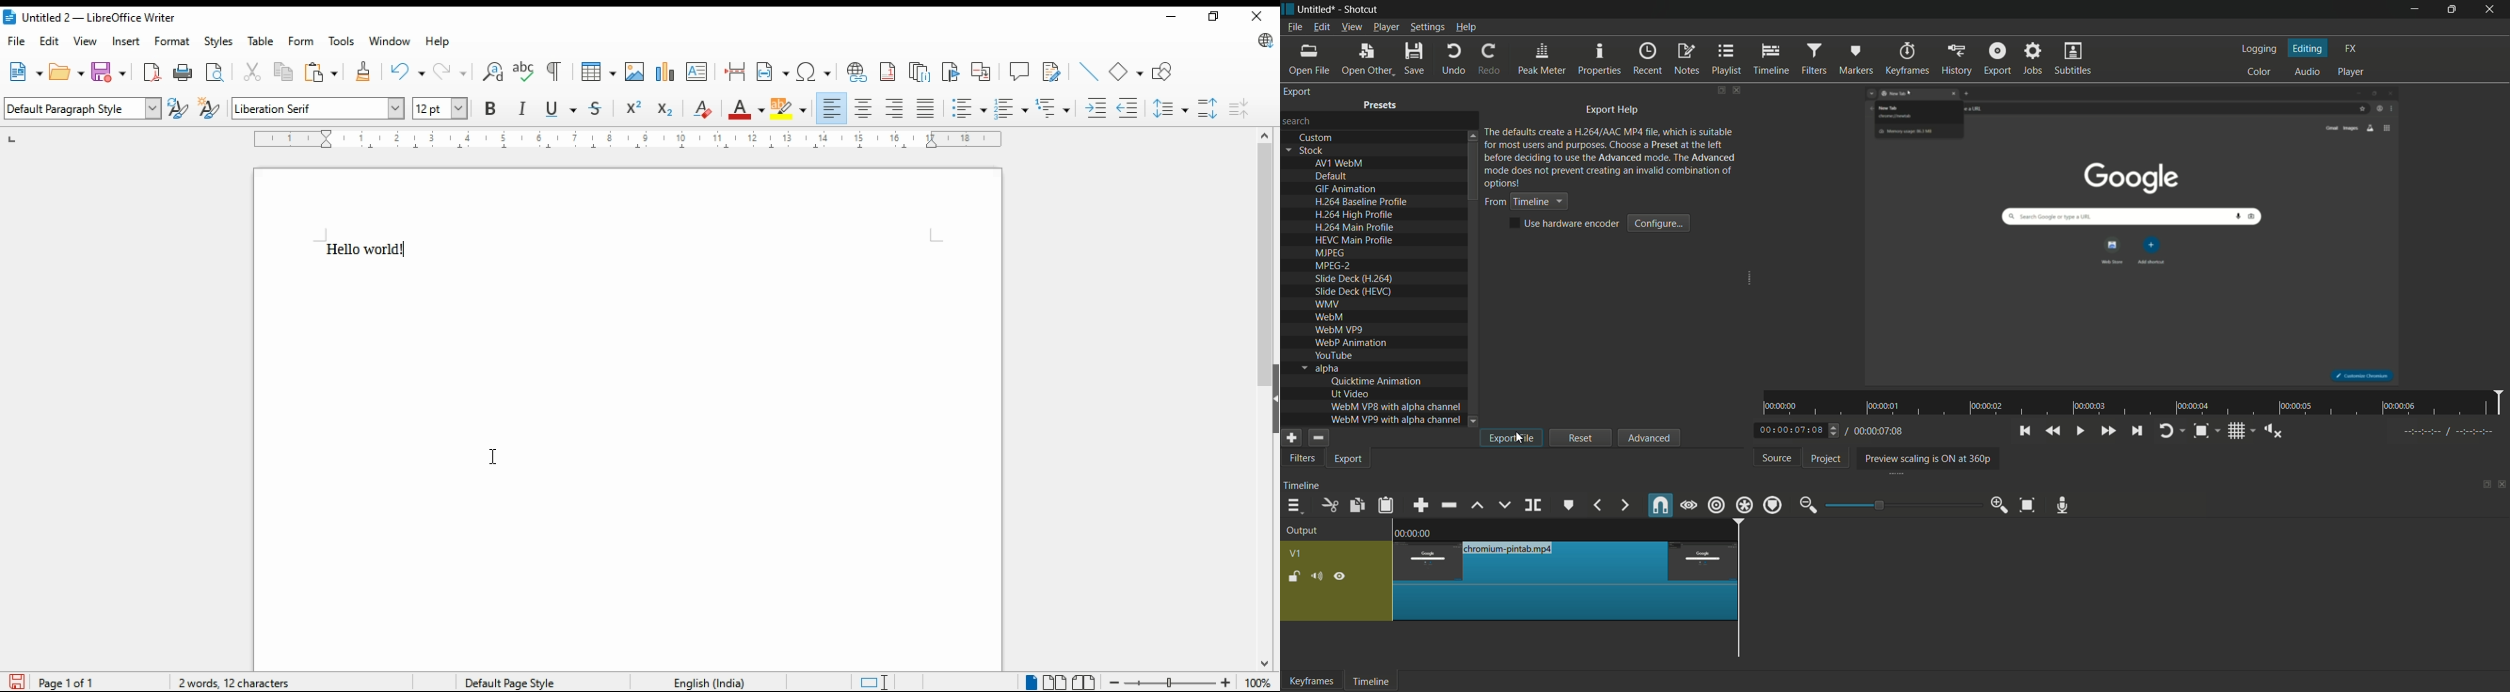 Image resolution: width=2520 pixels, height=700 pixels. I want to click on italics, so click(524, 110).